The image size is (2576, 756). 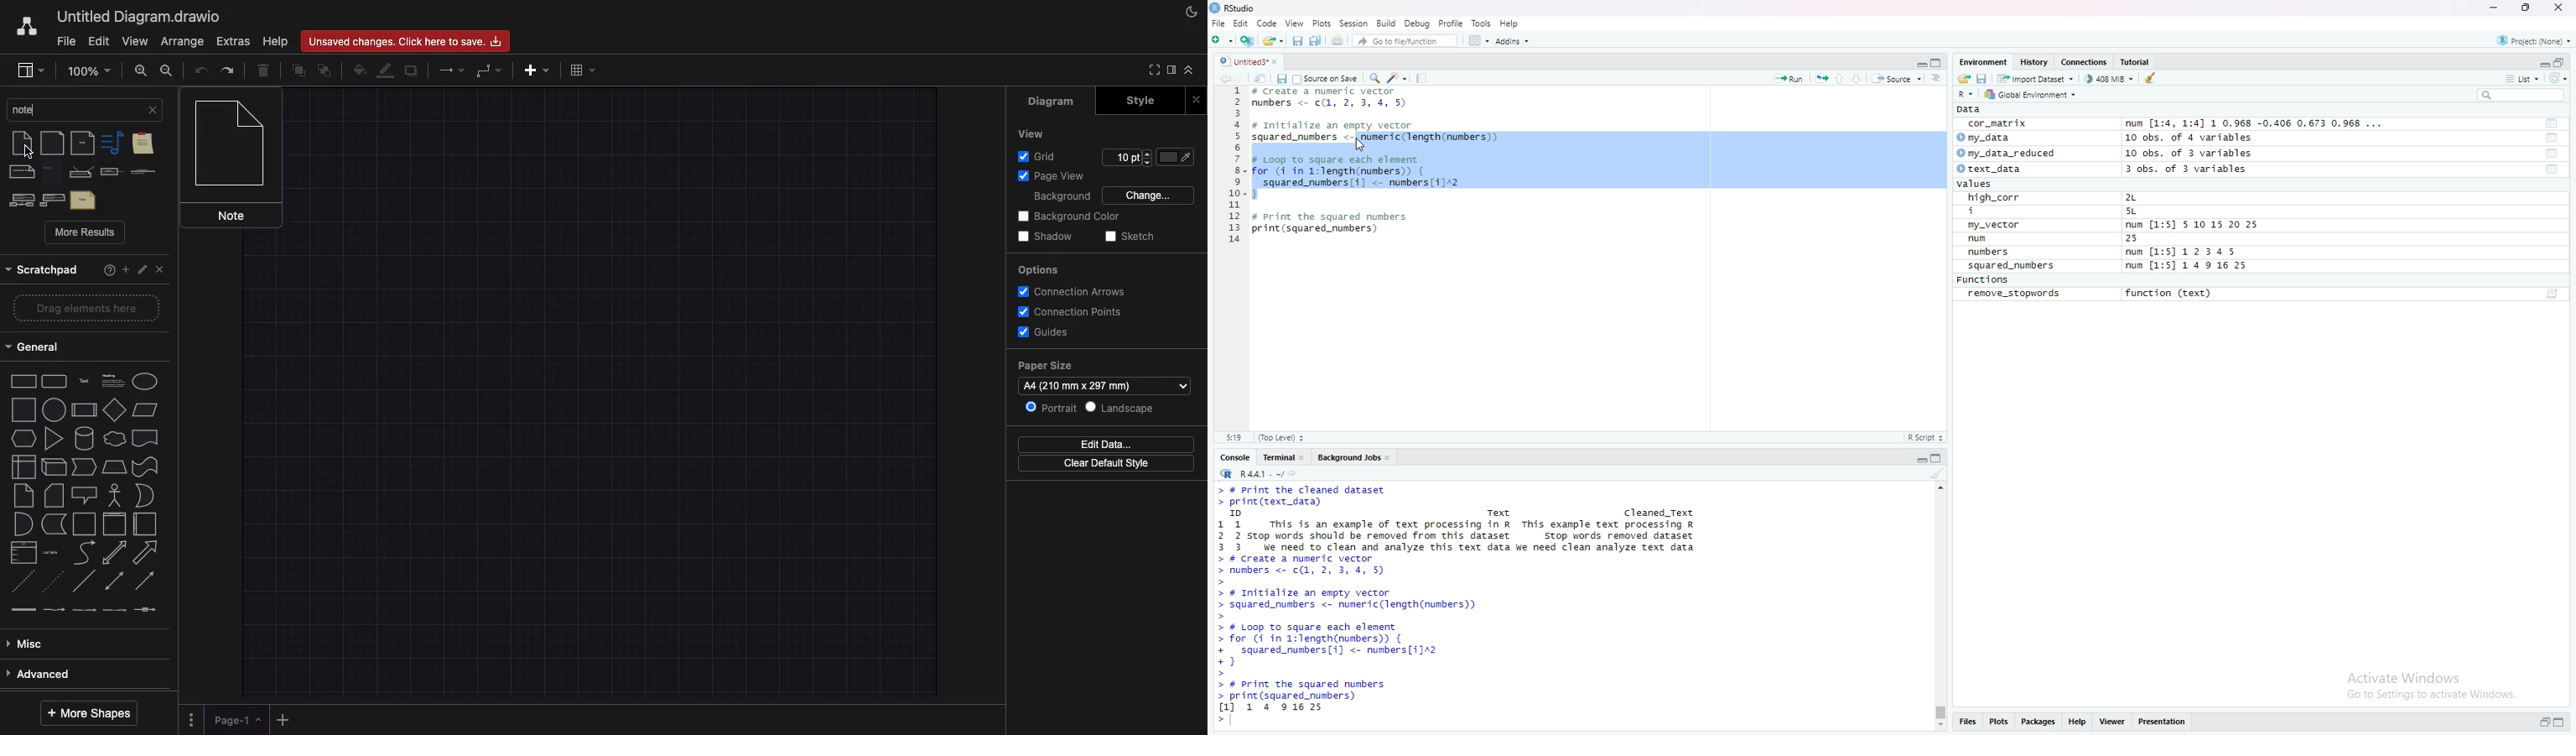 What do you see at coordinates (1121, 158) in the screenshot?
I see `edit grid pt` at bounding box center [1121, 158].